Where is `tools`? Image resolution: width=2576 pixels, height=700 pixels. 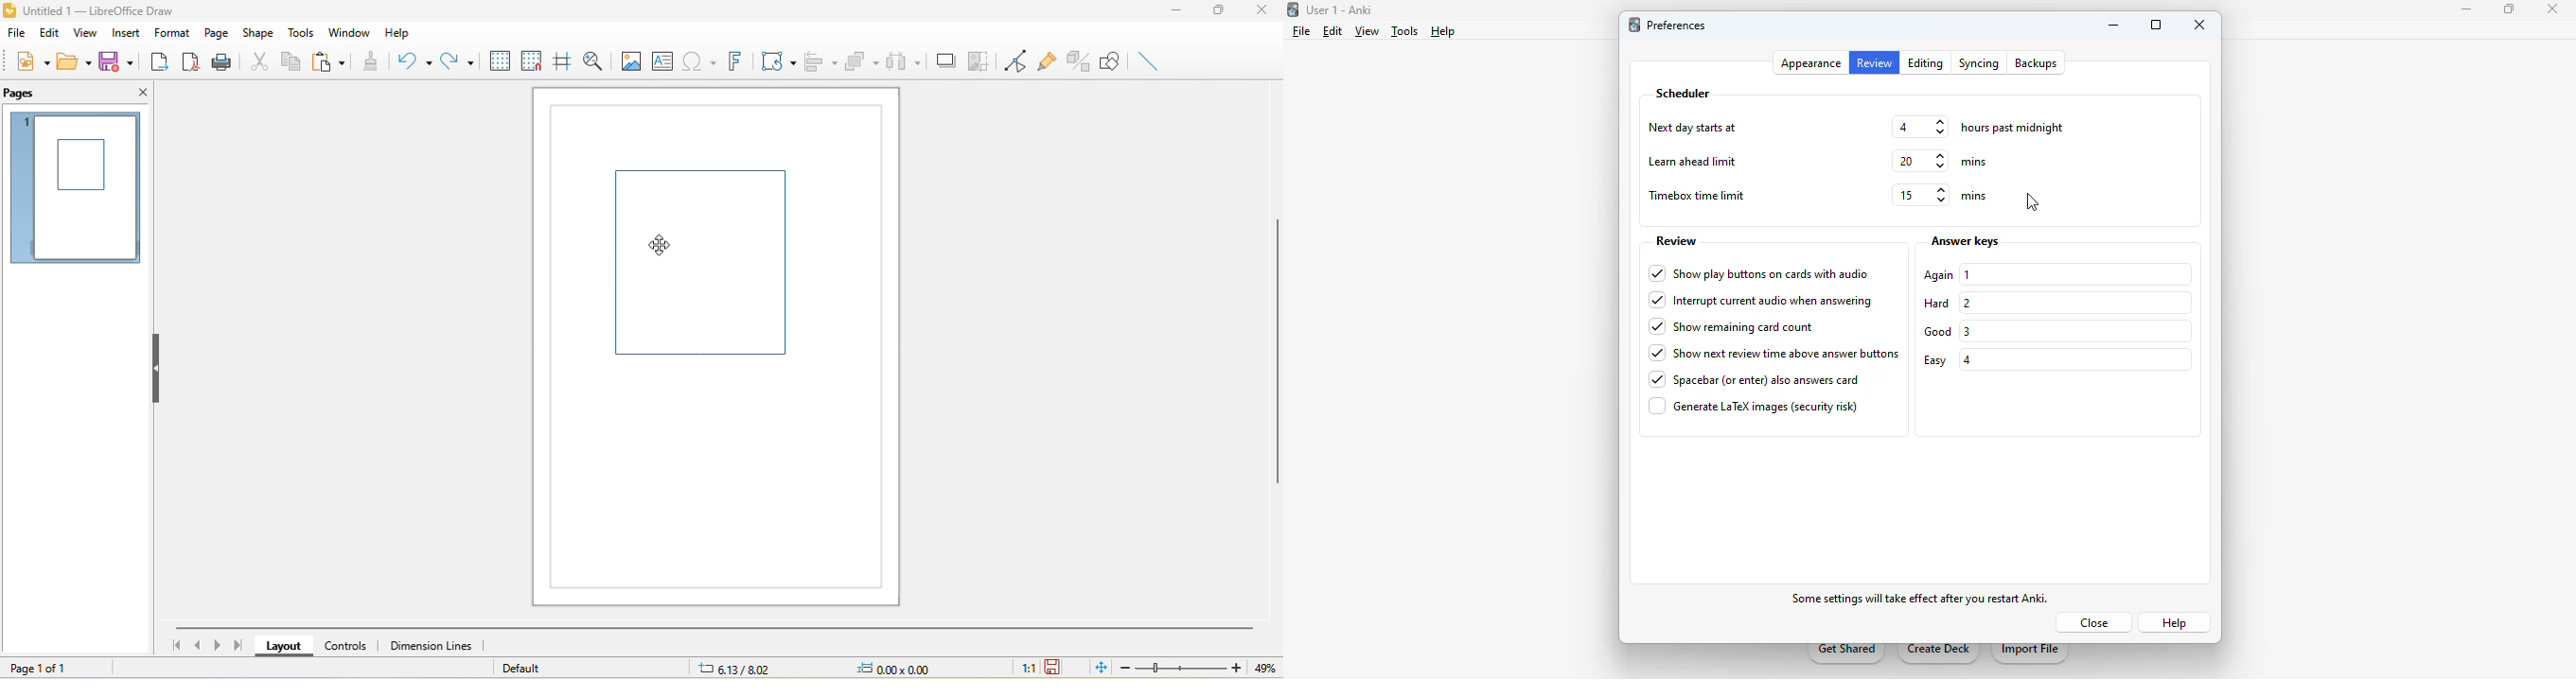 tools is located at coordinates (1404, 31).